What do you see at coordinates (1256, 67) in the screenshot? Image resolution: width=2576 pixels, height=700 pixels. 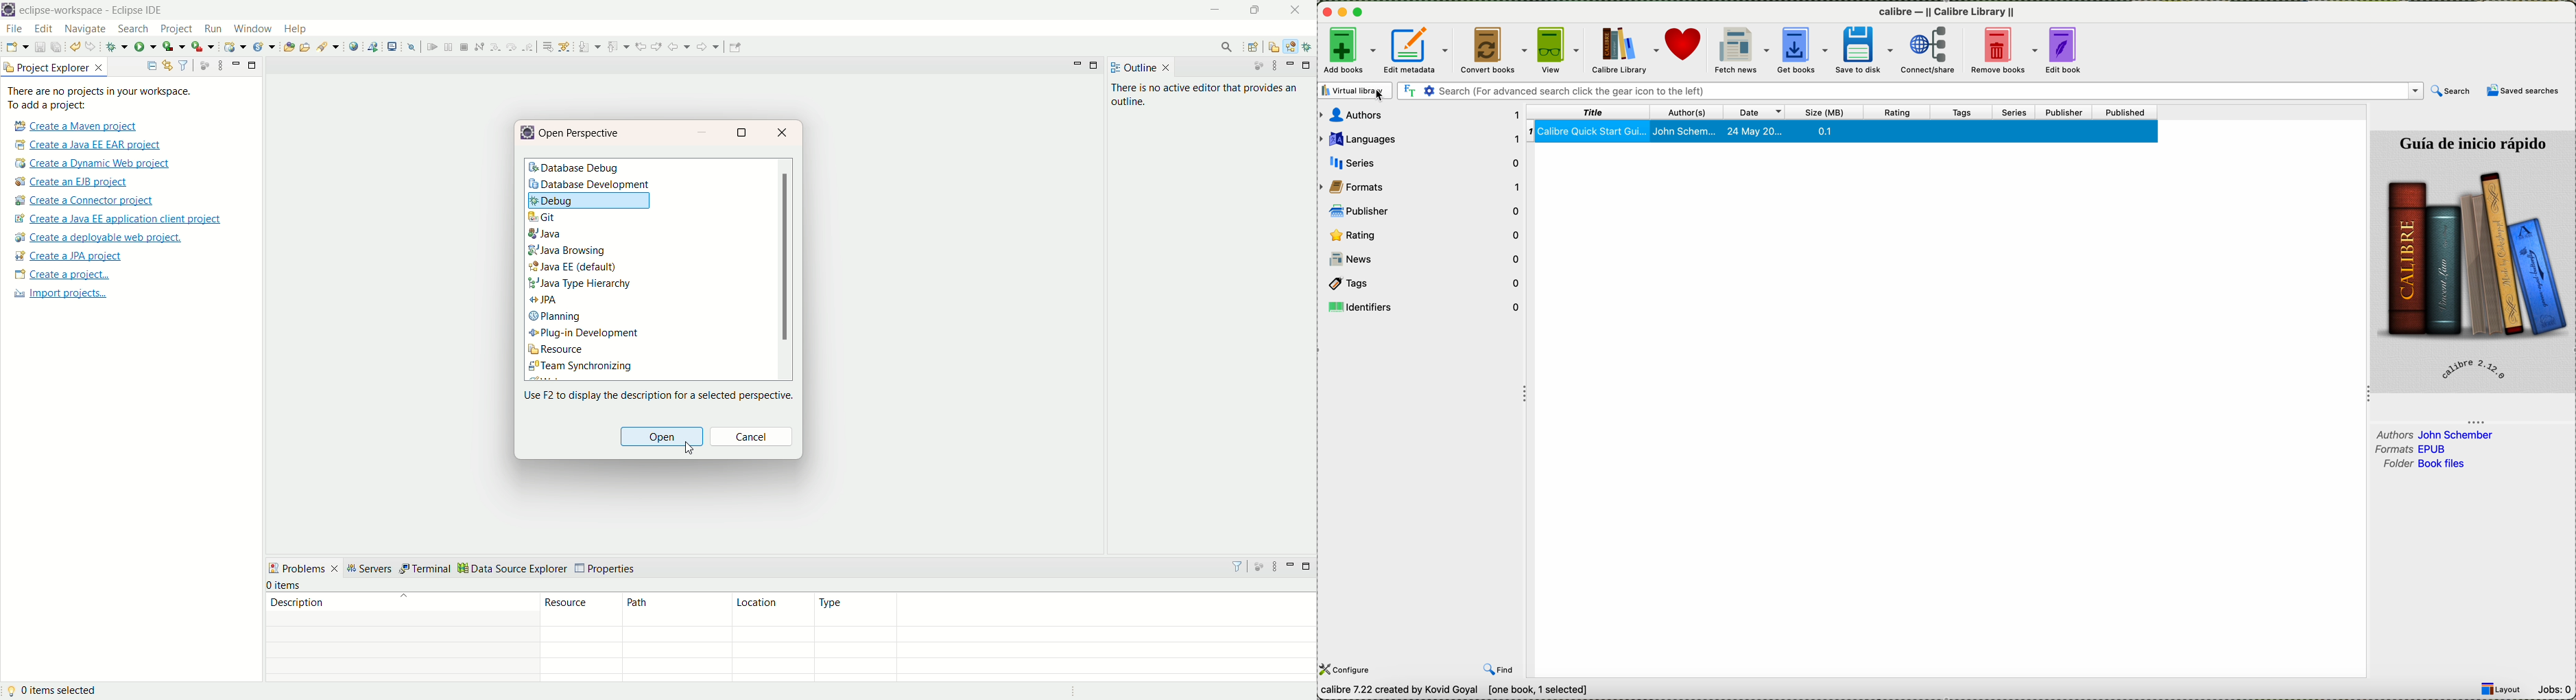 I see `focus on active task` at bounding box center [1256, 67].